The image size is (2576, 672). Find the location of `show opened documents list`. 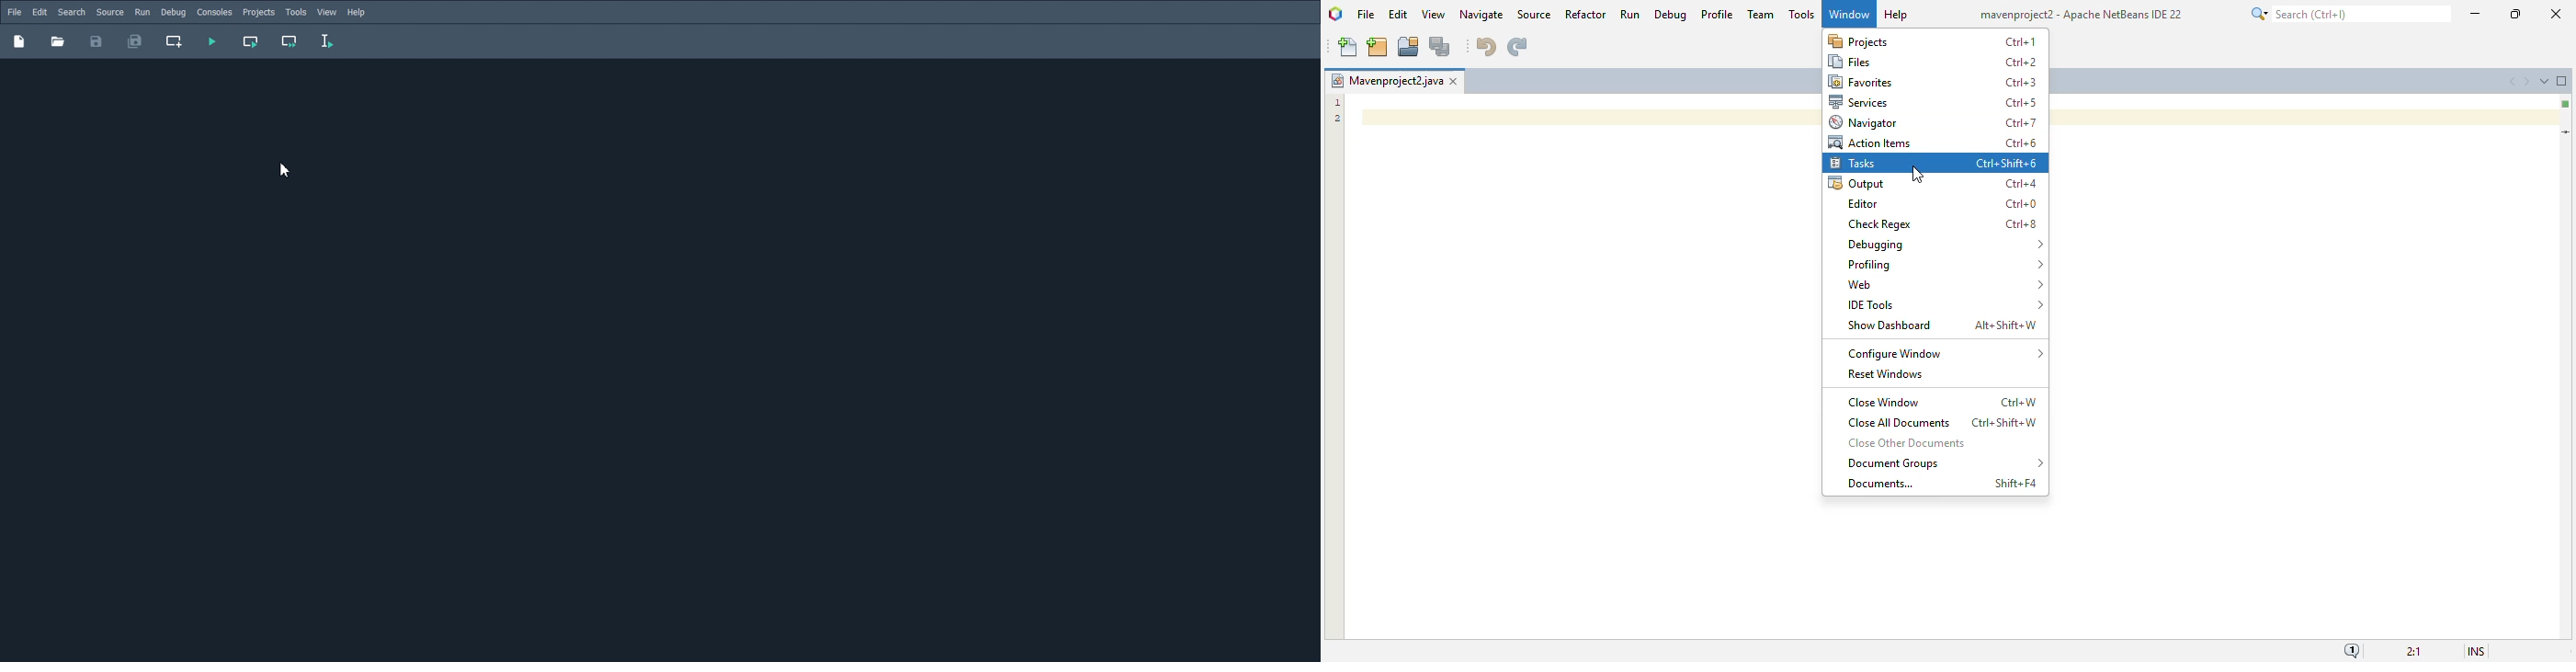

show opened documents list is located at coordinates (2545, 80).